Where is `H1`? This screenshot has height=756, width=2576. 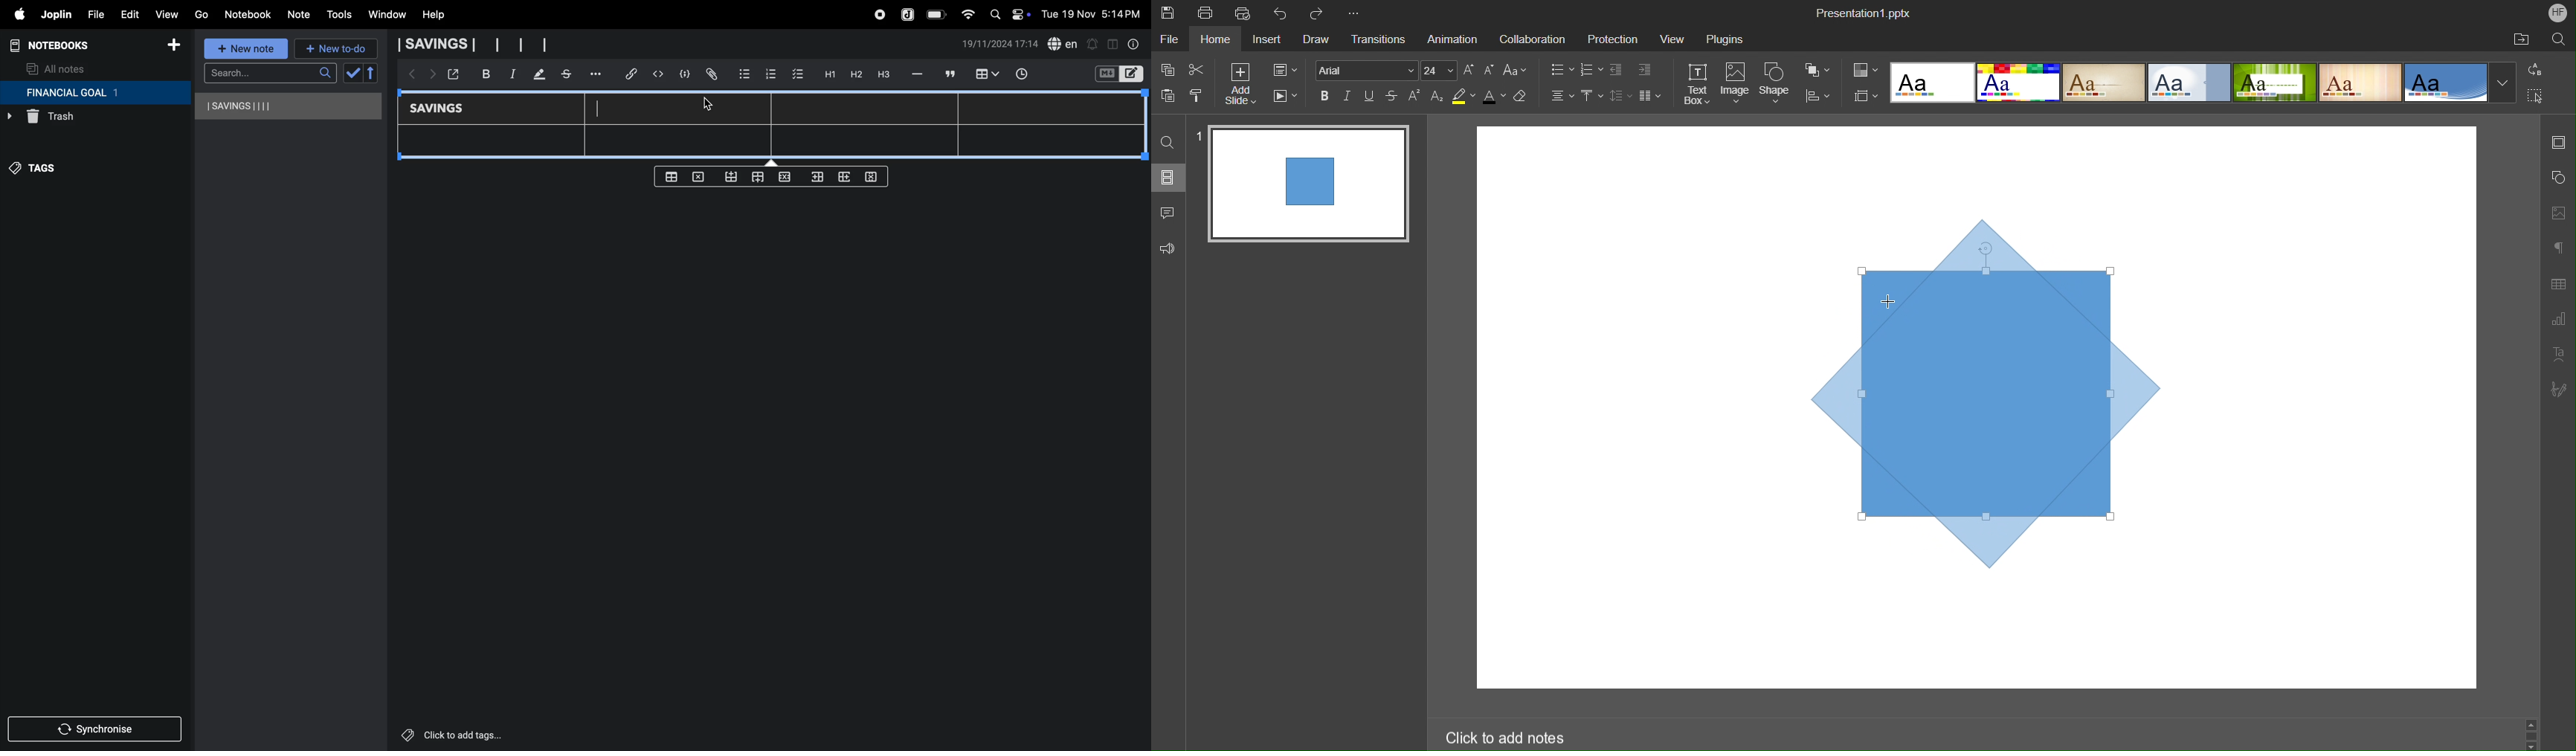
H1 is located at coordinates (829, 75).